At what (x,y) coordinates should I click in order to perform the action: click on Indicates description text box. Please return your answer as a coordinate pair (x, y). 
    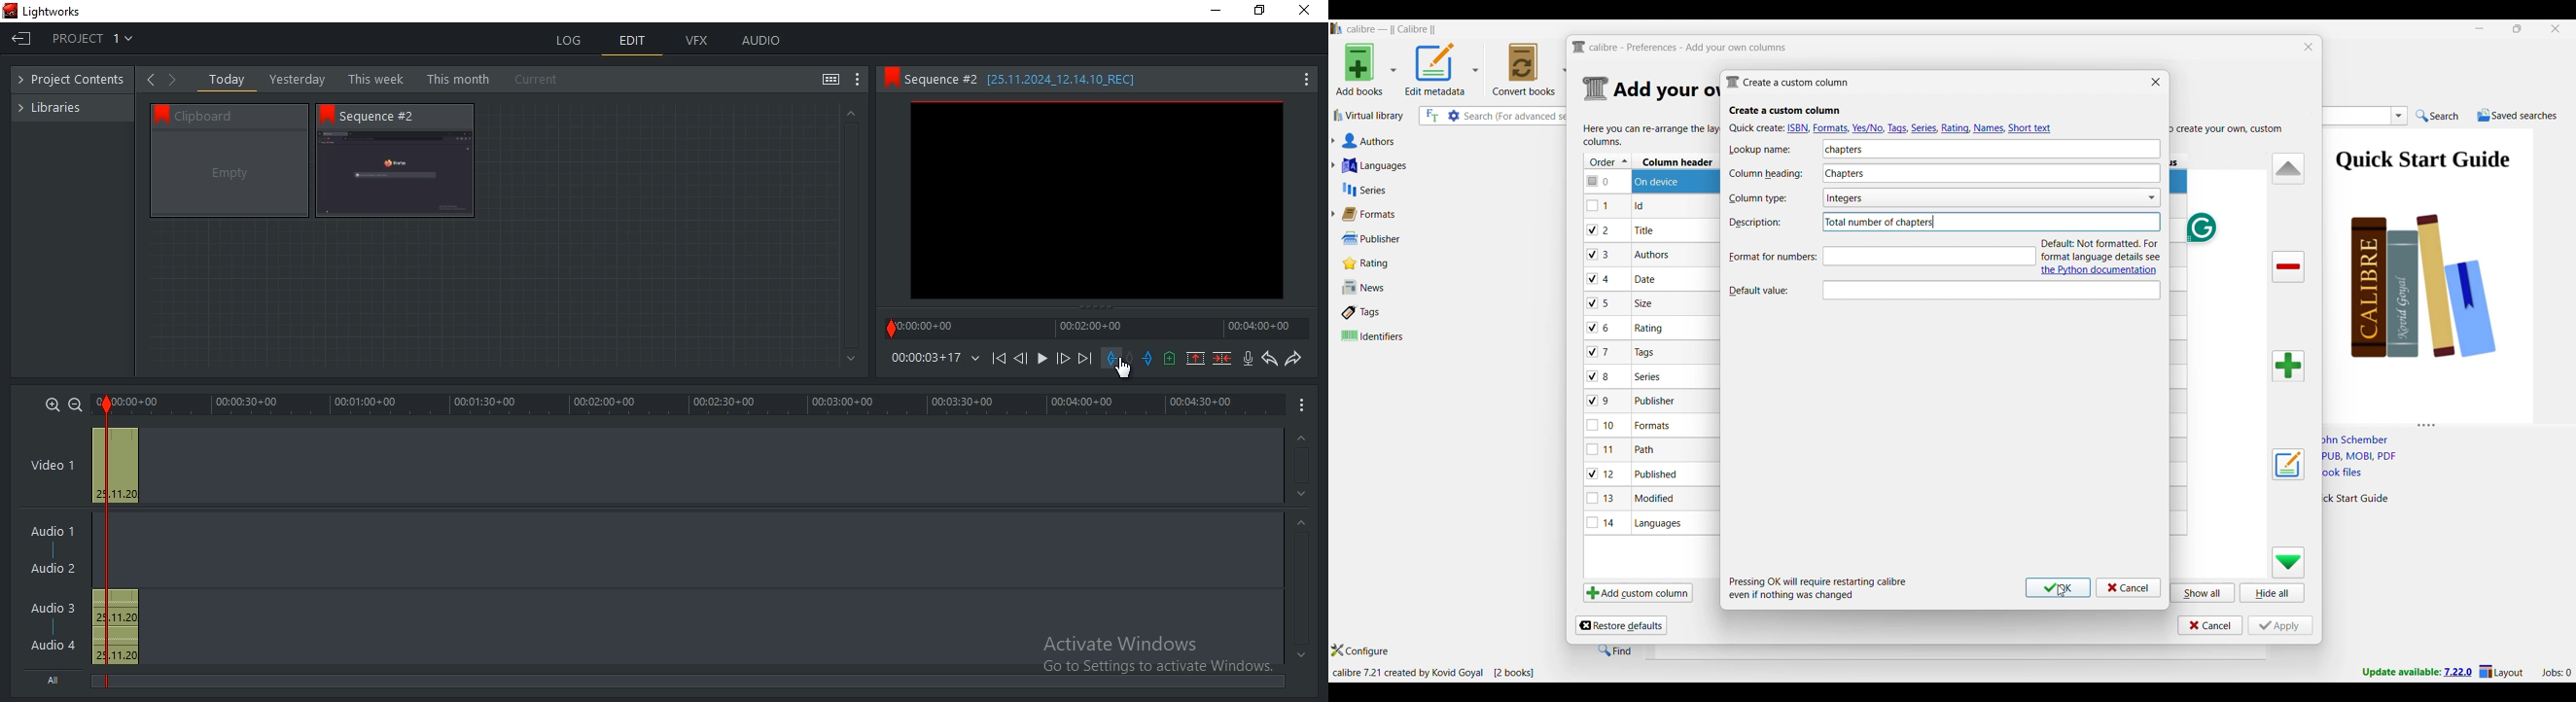
    Looking at the image, I should click on (1755, 222).